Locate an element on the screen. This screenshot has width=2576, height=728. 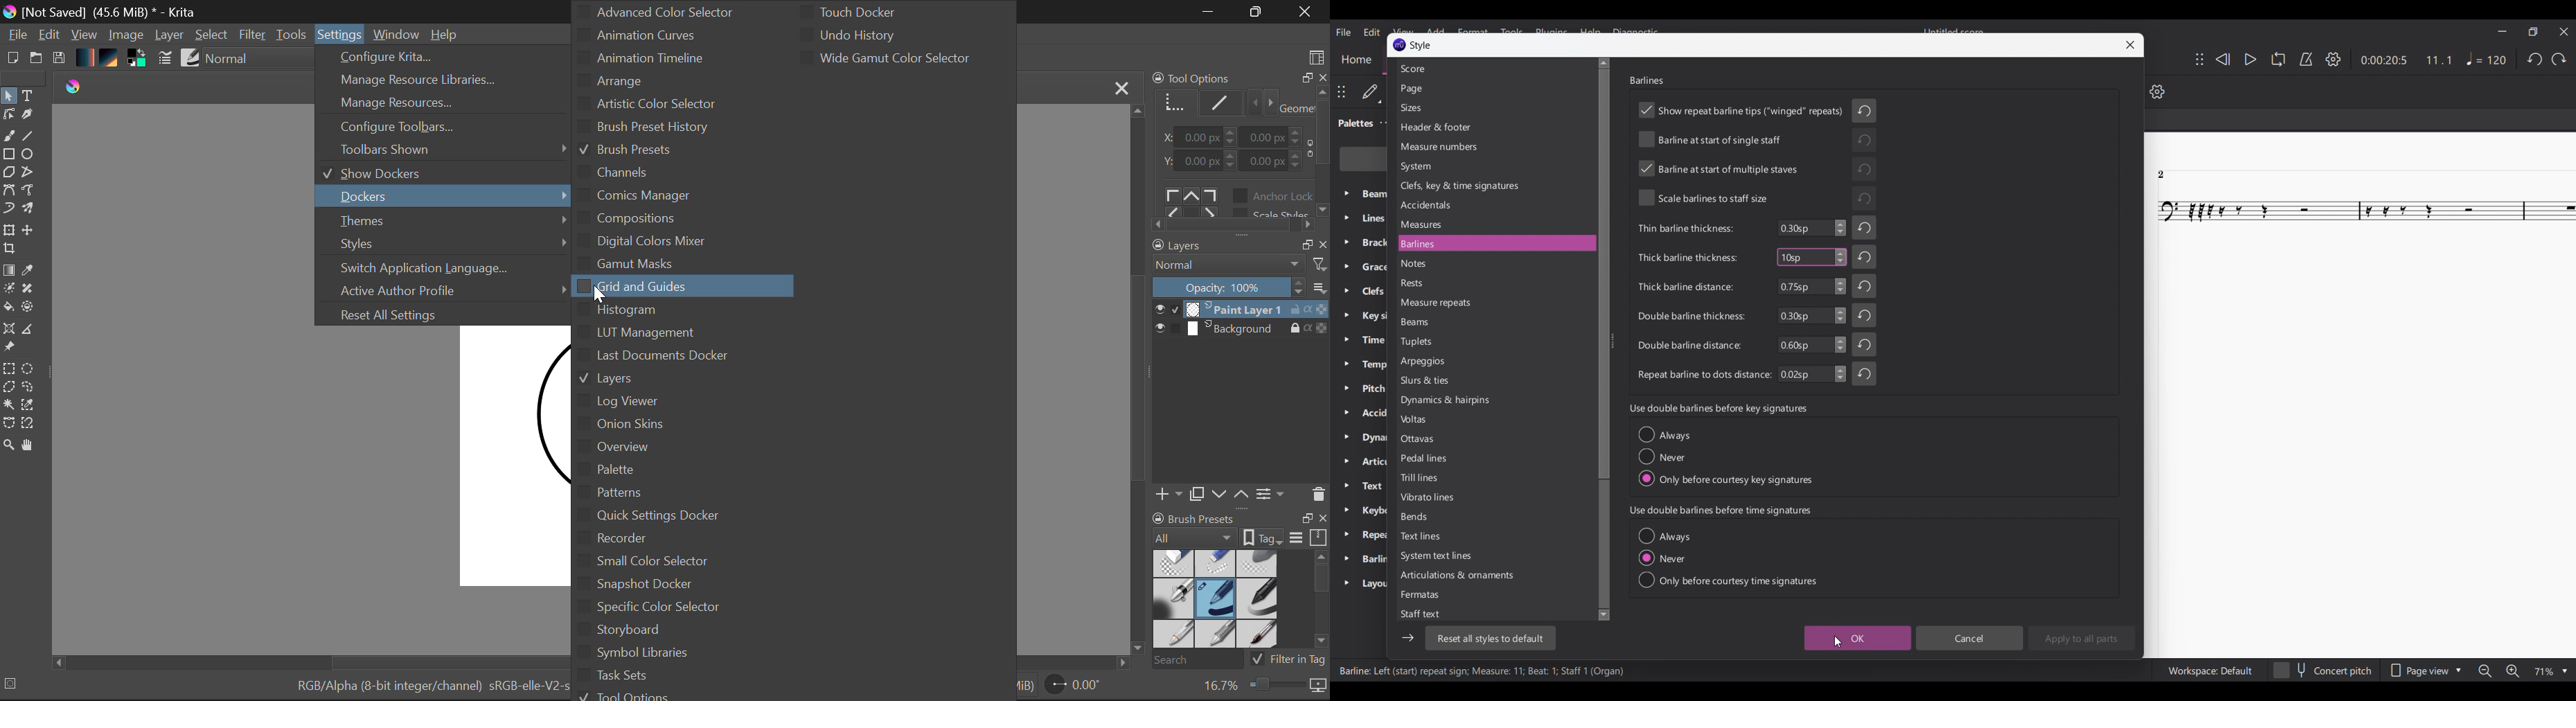
Page Rotation is located at coordinates (1078, 687).